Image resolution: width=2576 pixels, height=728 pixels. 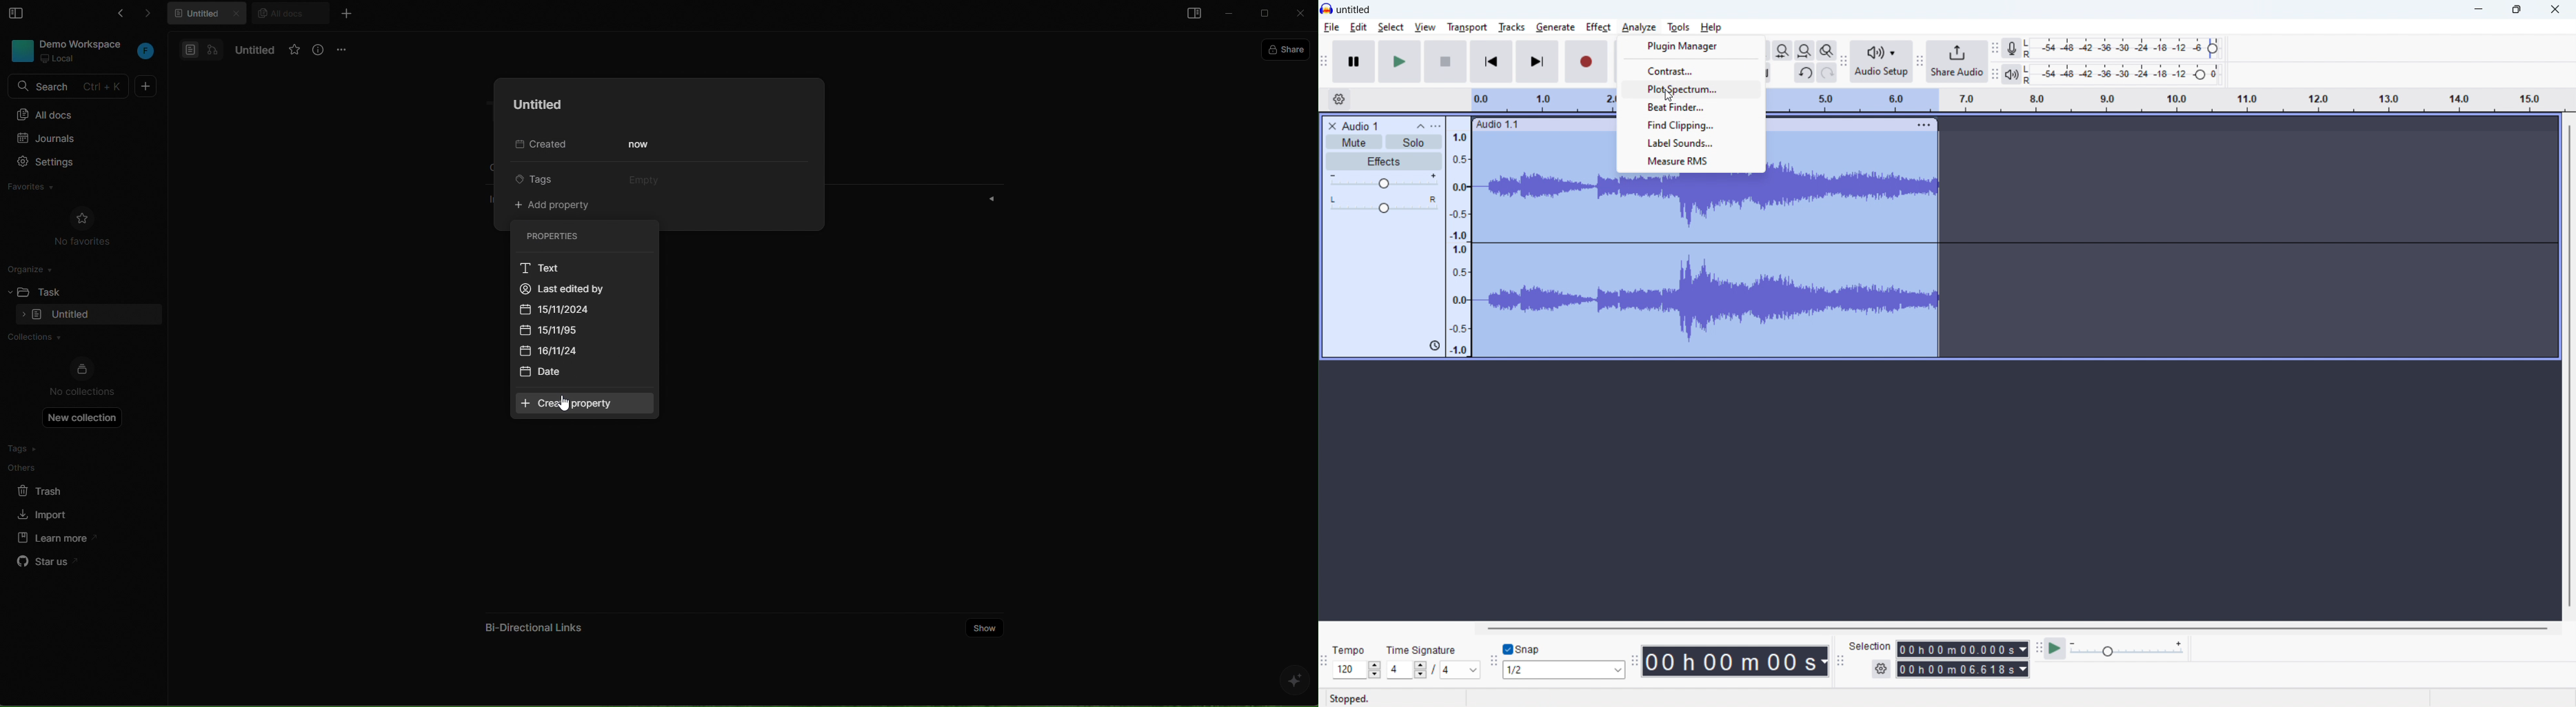 I want to click on forward, so click(x=154, y=16).